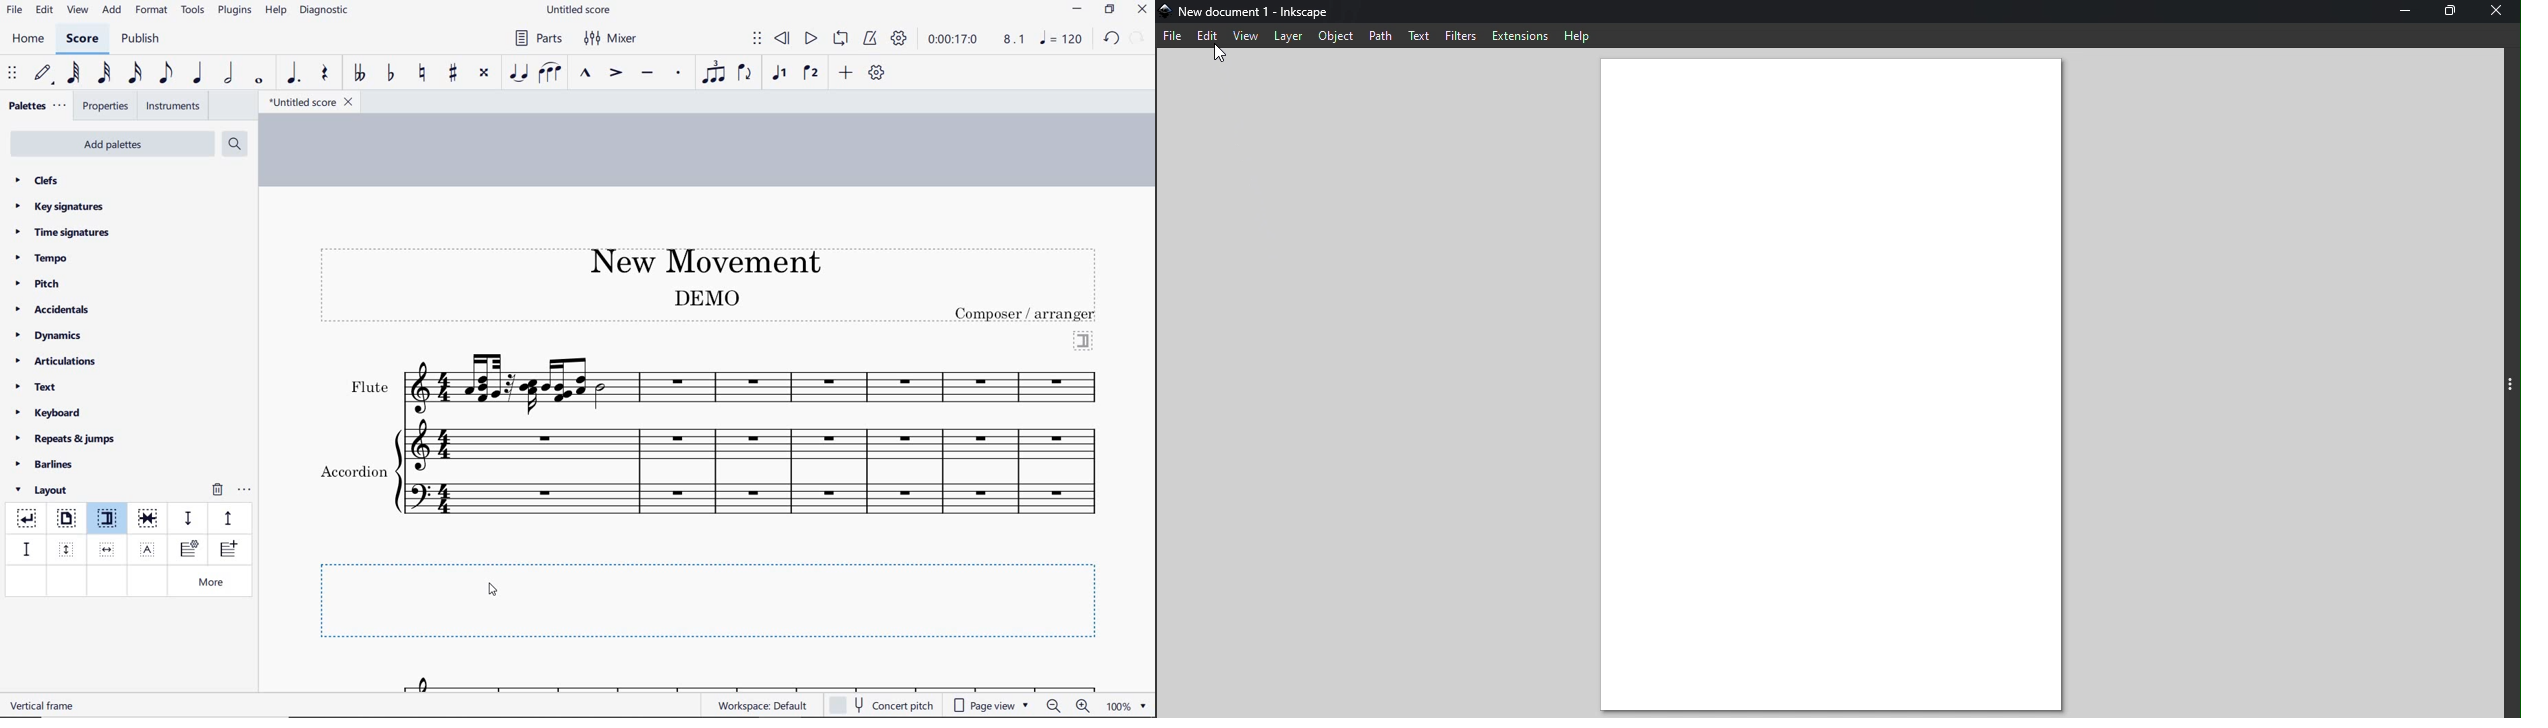 The width and height of the screenshot is (2548, 728). I want to click on customize toolbar, so click(878, 74).